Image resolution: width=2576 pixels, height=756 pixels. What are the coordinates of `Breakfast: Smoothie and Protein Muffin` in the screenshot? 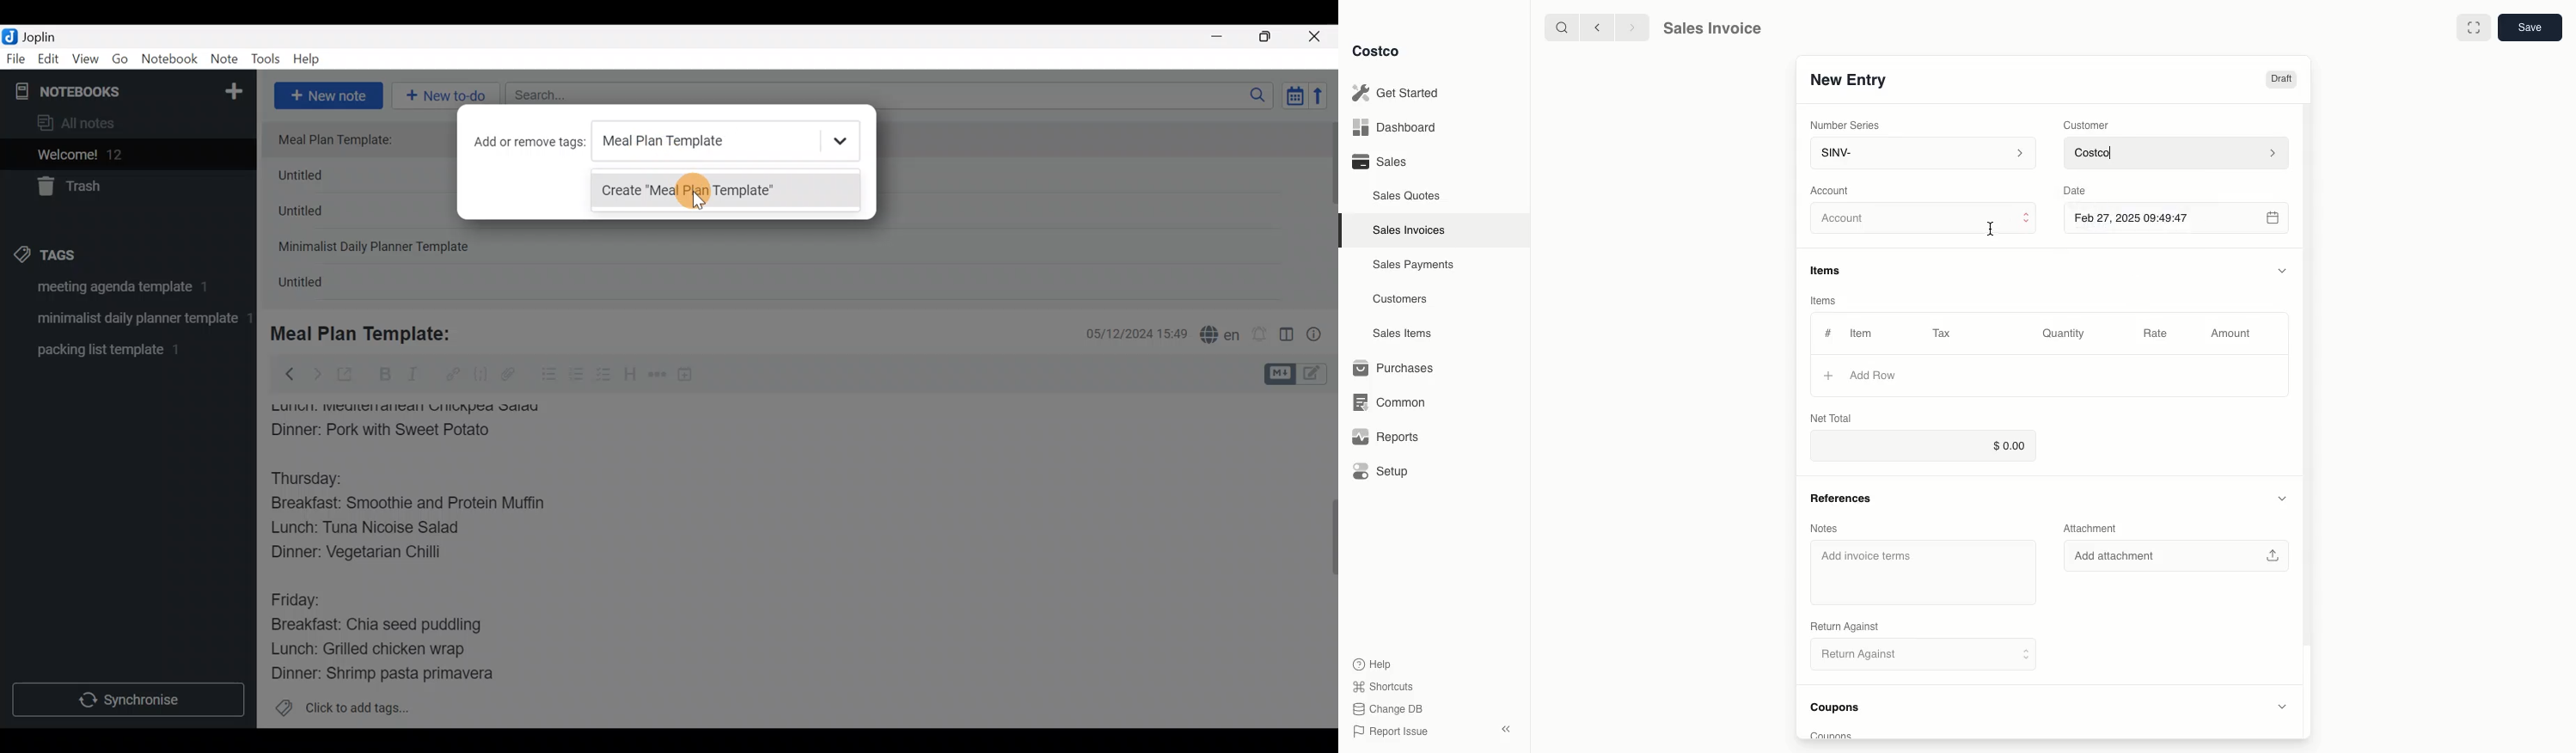 It's located at (409, 506).